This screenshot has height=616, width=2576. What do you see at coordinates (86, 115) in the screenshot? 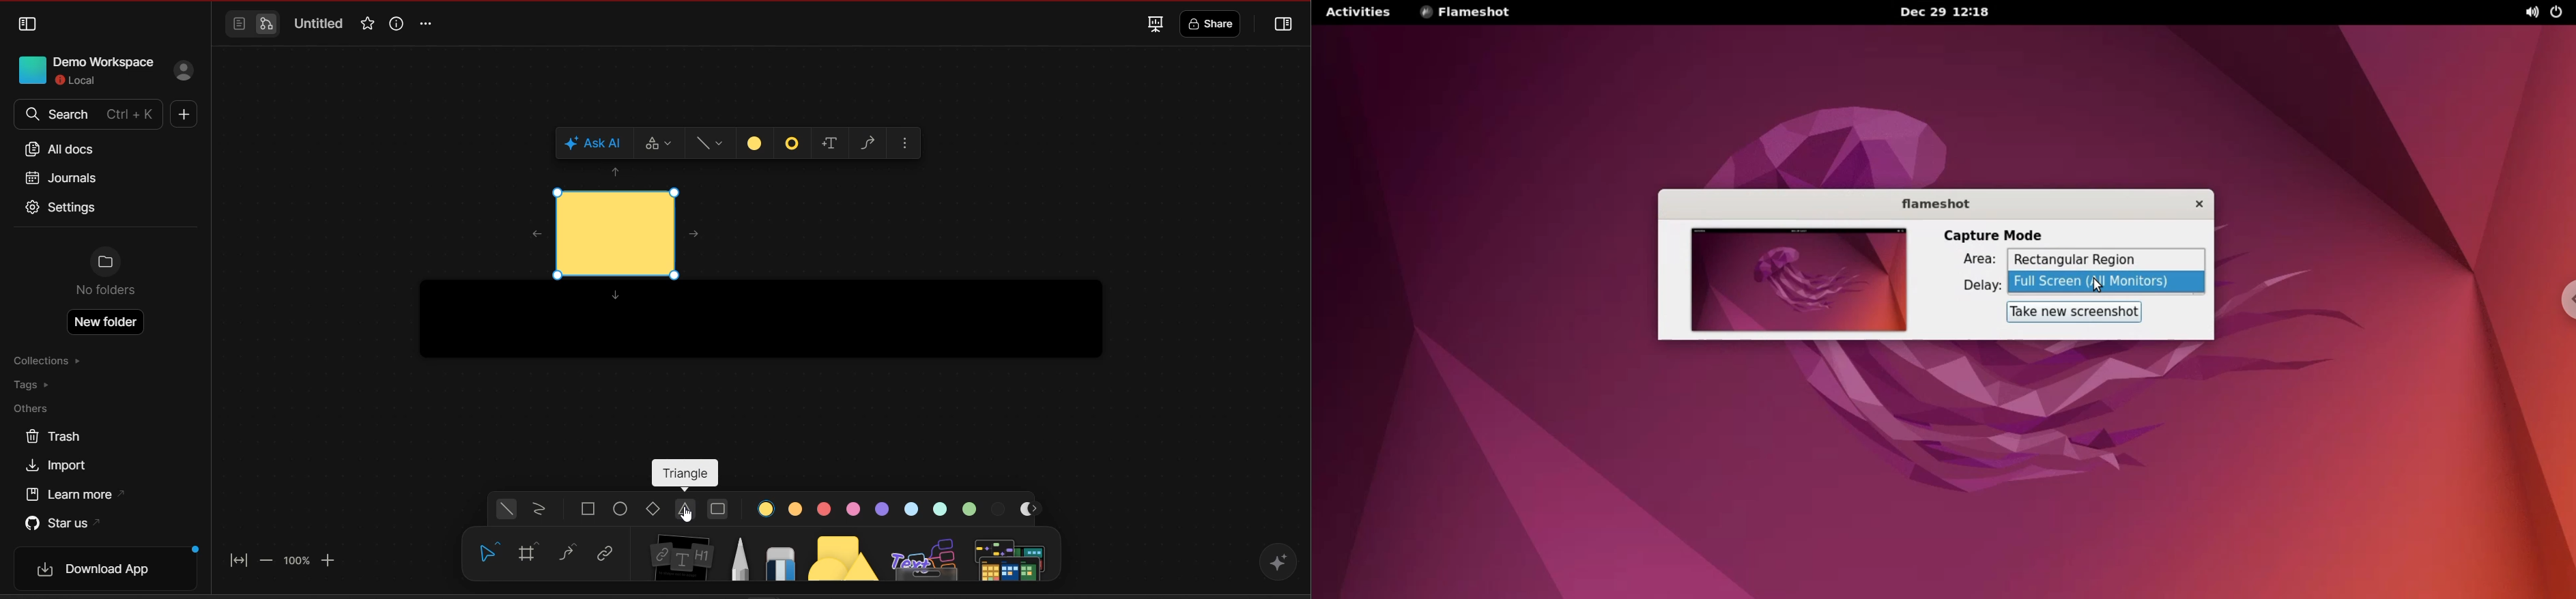
I see `search` at bounding box center [86, 115].